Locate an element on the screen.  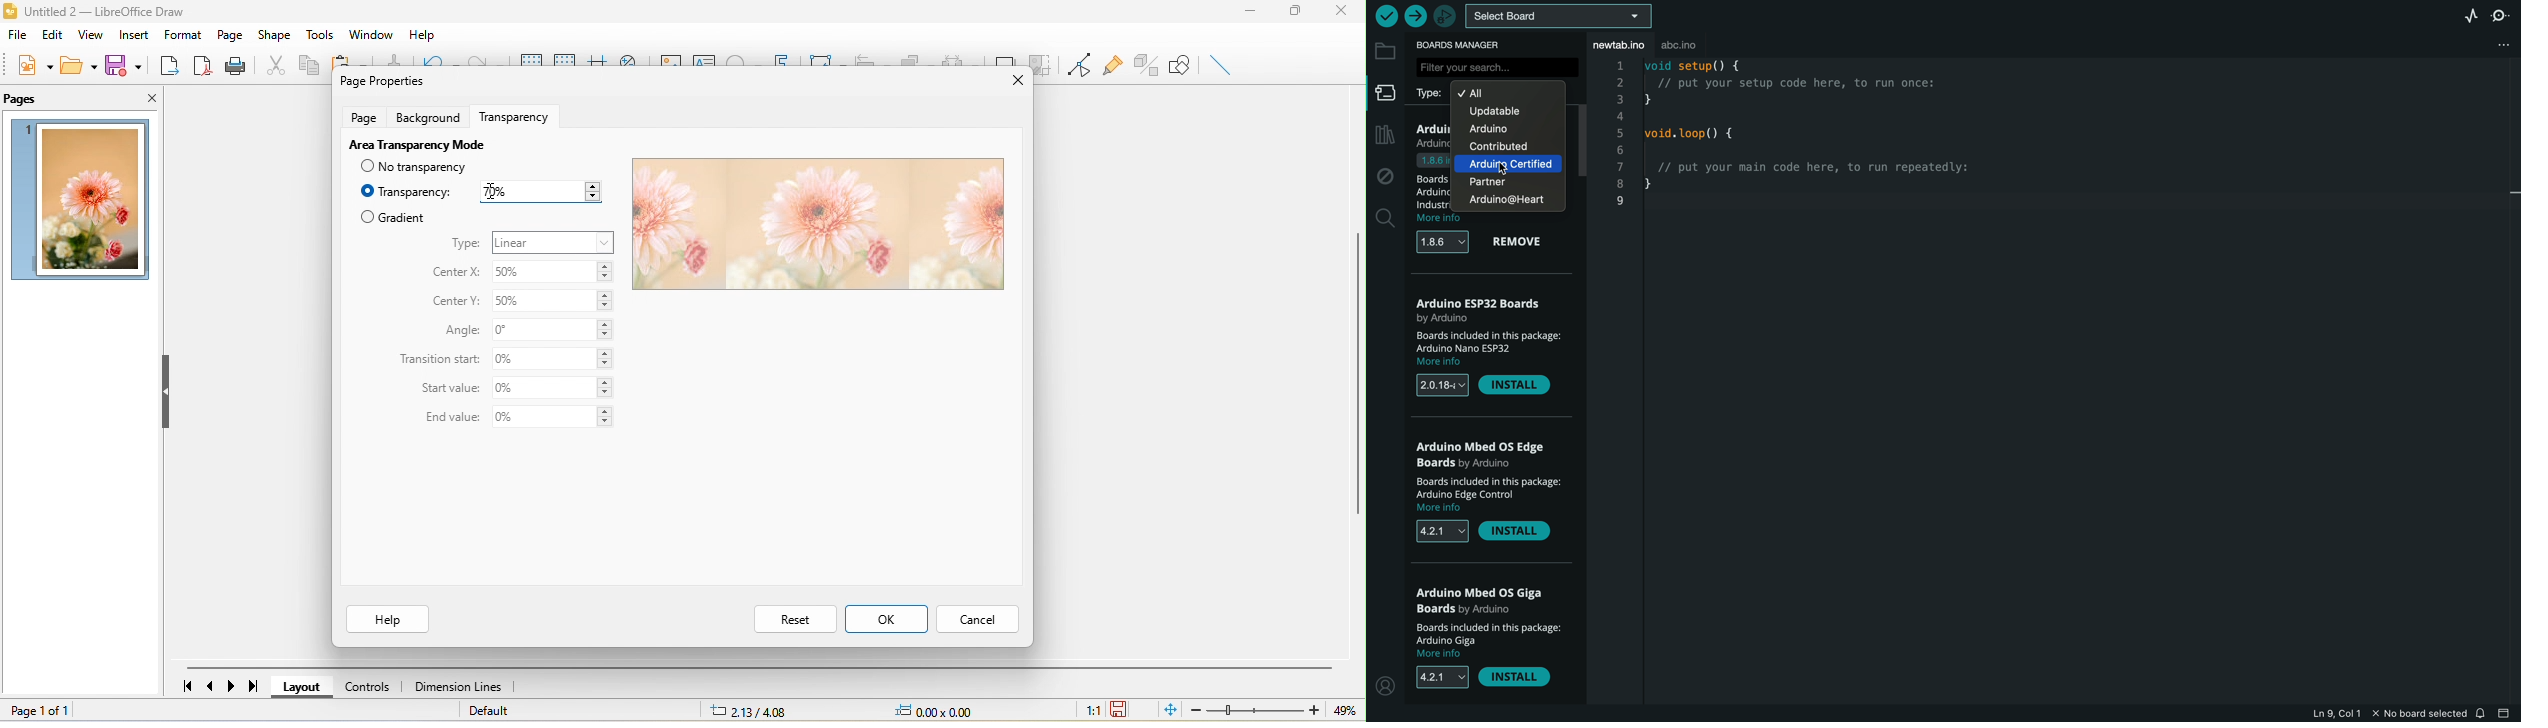
insert is located at coordinates (138, 33).